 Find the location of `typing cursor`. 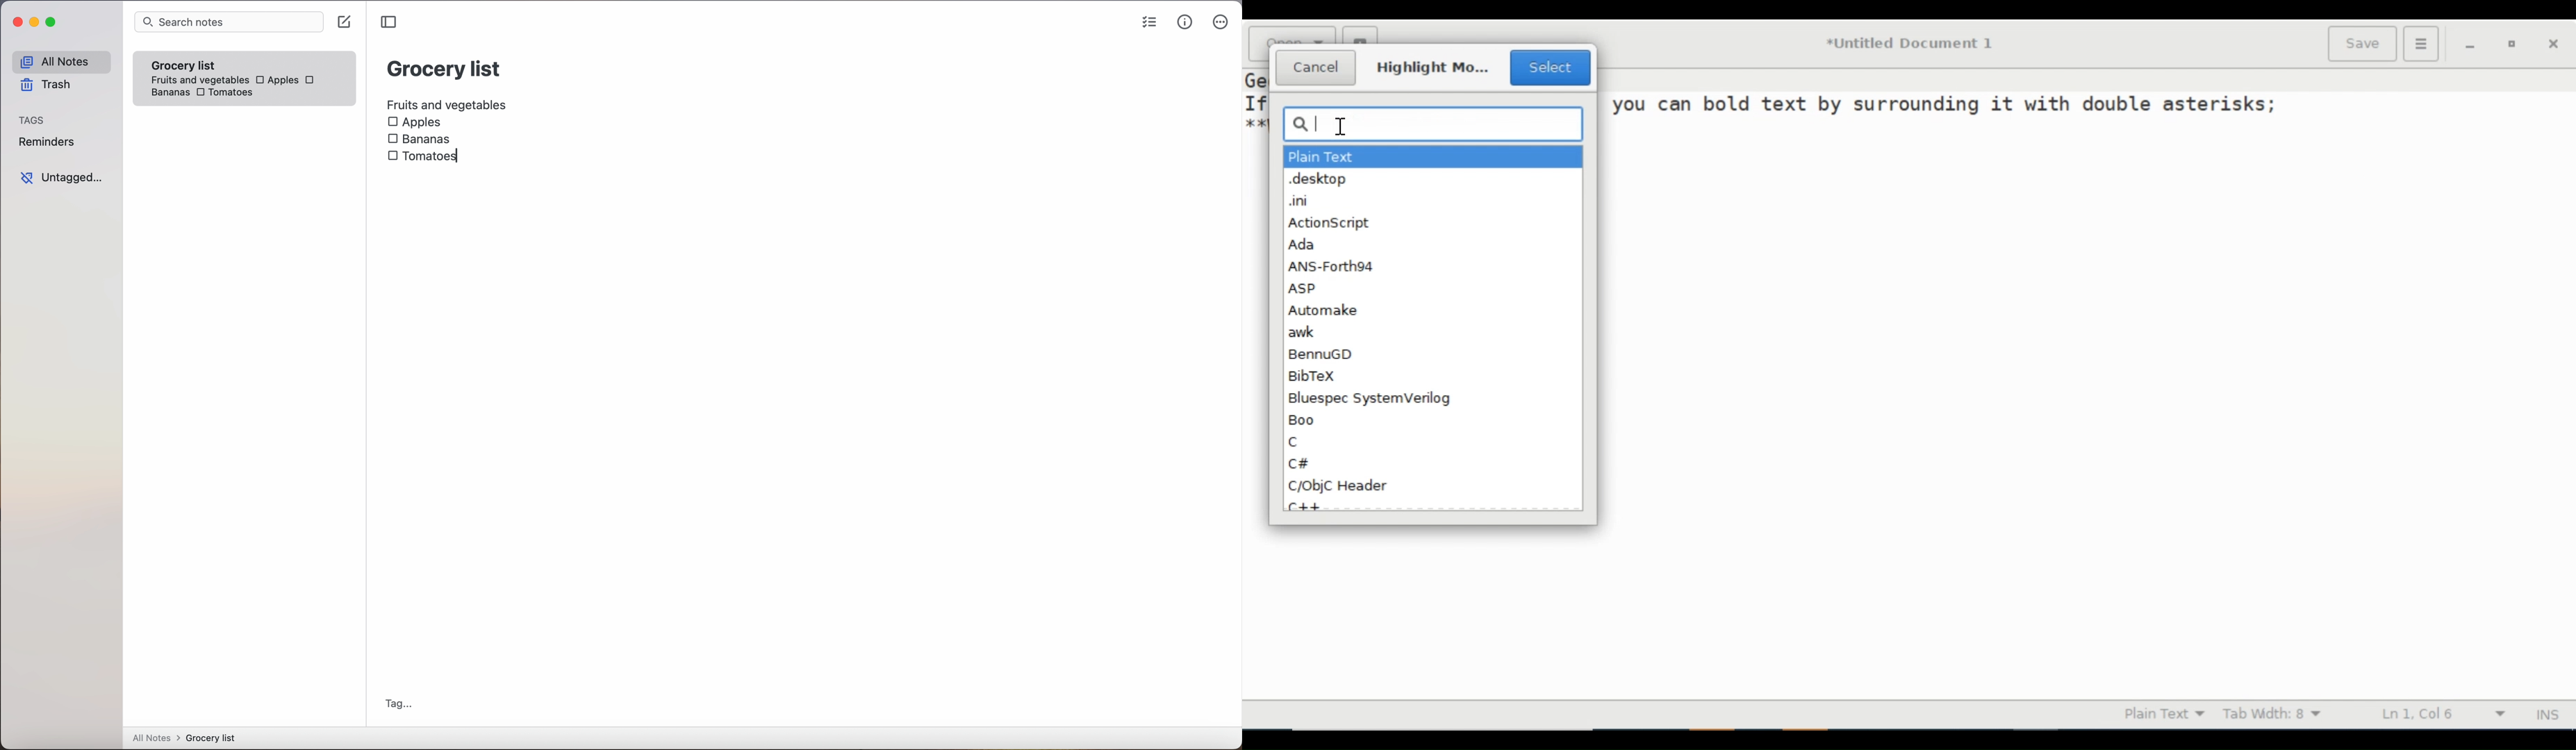

typing cursor is located at coordinates (1341, 128).